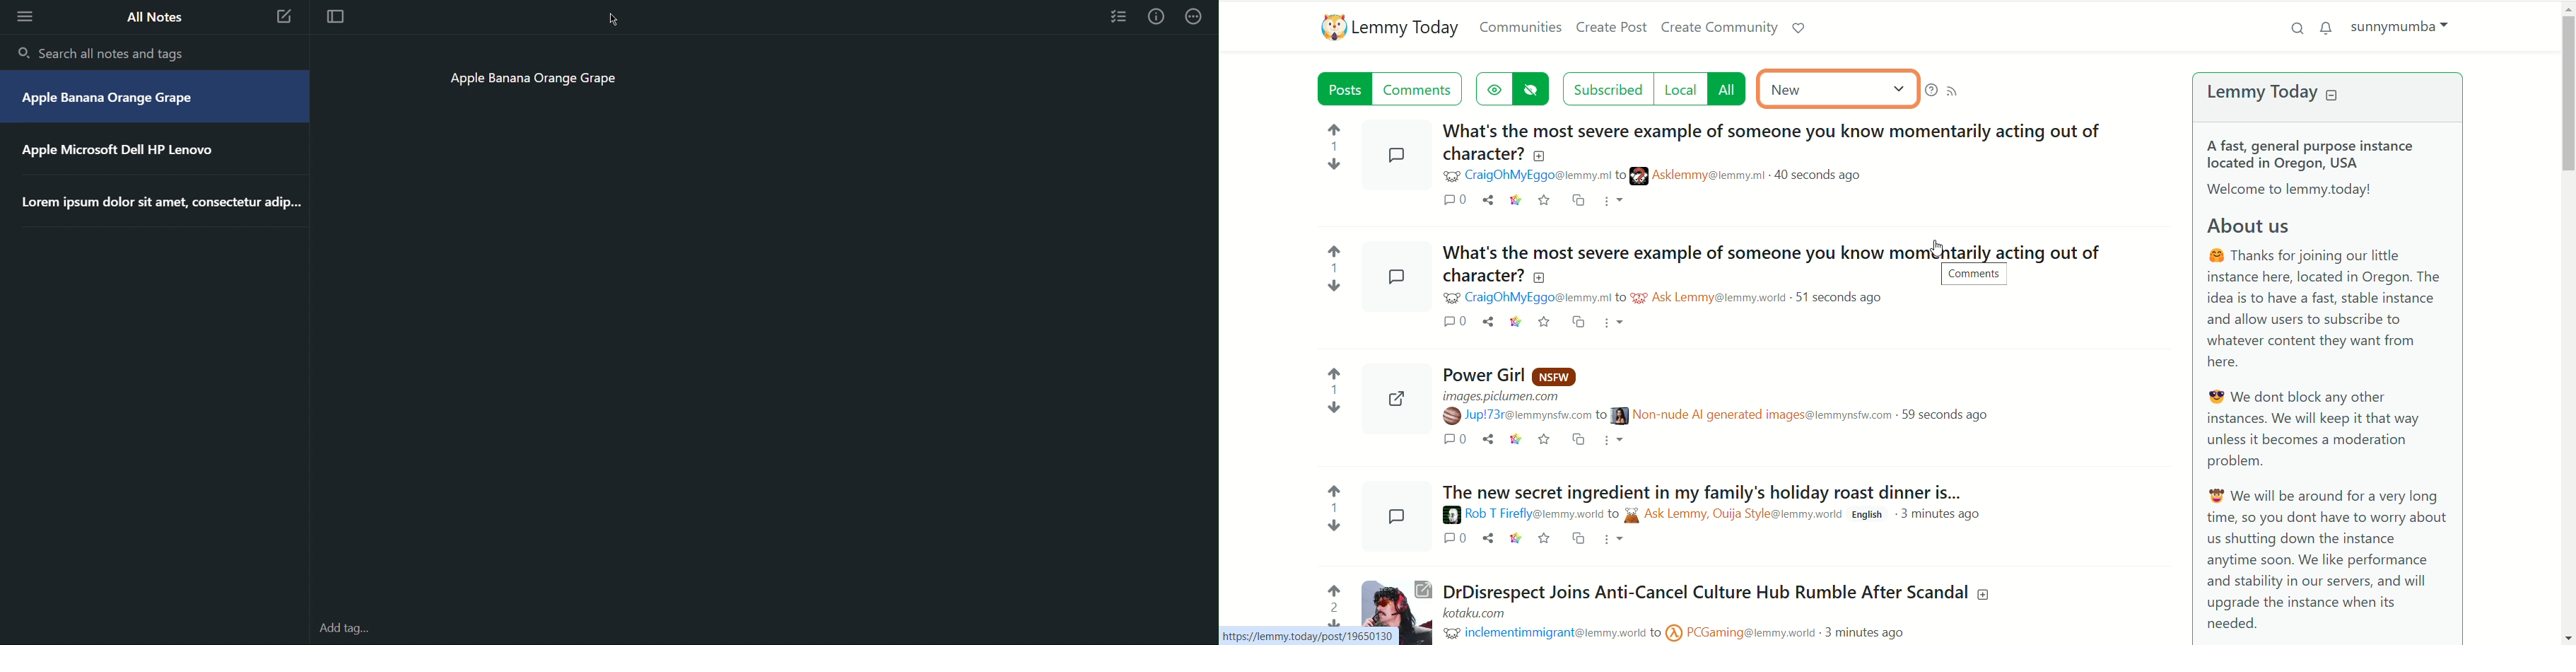 The height and width of the screenshot is (672, 2576). What do you see at coordinates (1581, 198) in the screenshot?
I see `cross post` at bounding box center [1581, 198].